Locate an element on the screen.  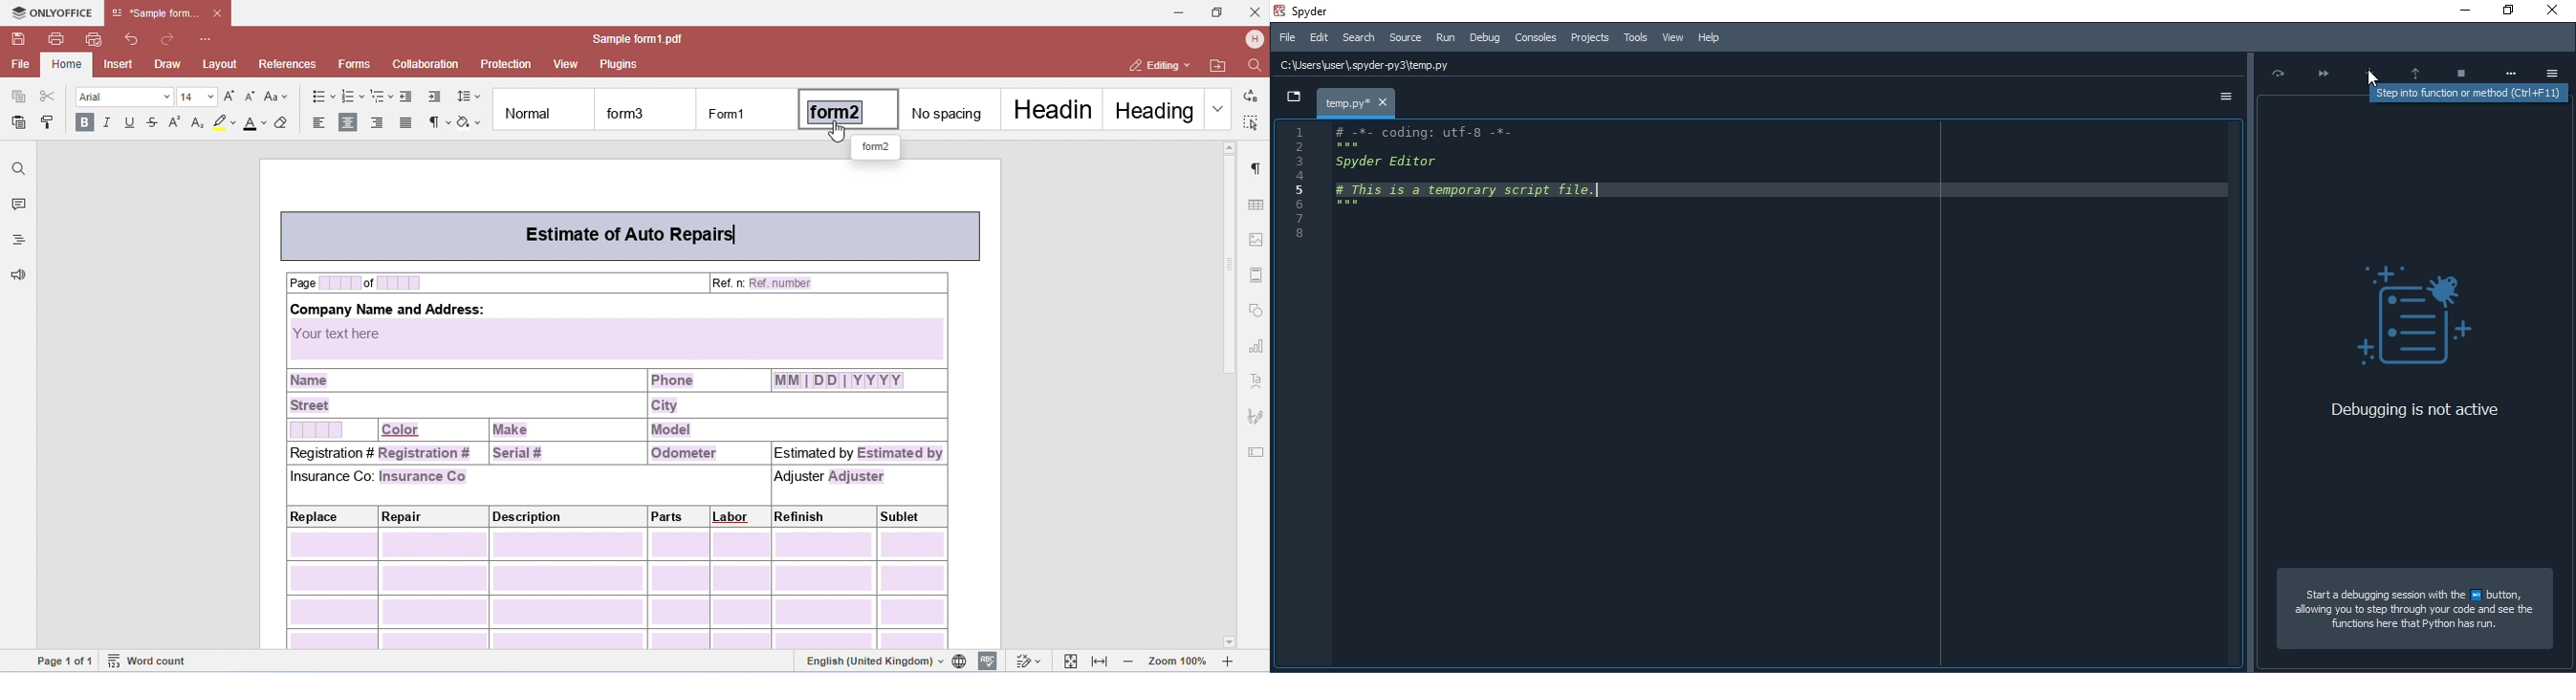
File  is located at coordinates (1288, 36).